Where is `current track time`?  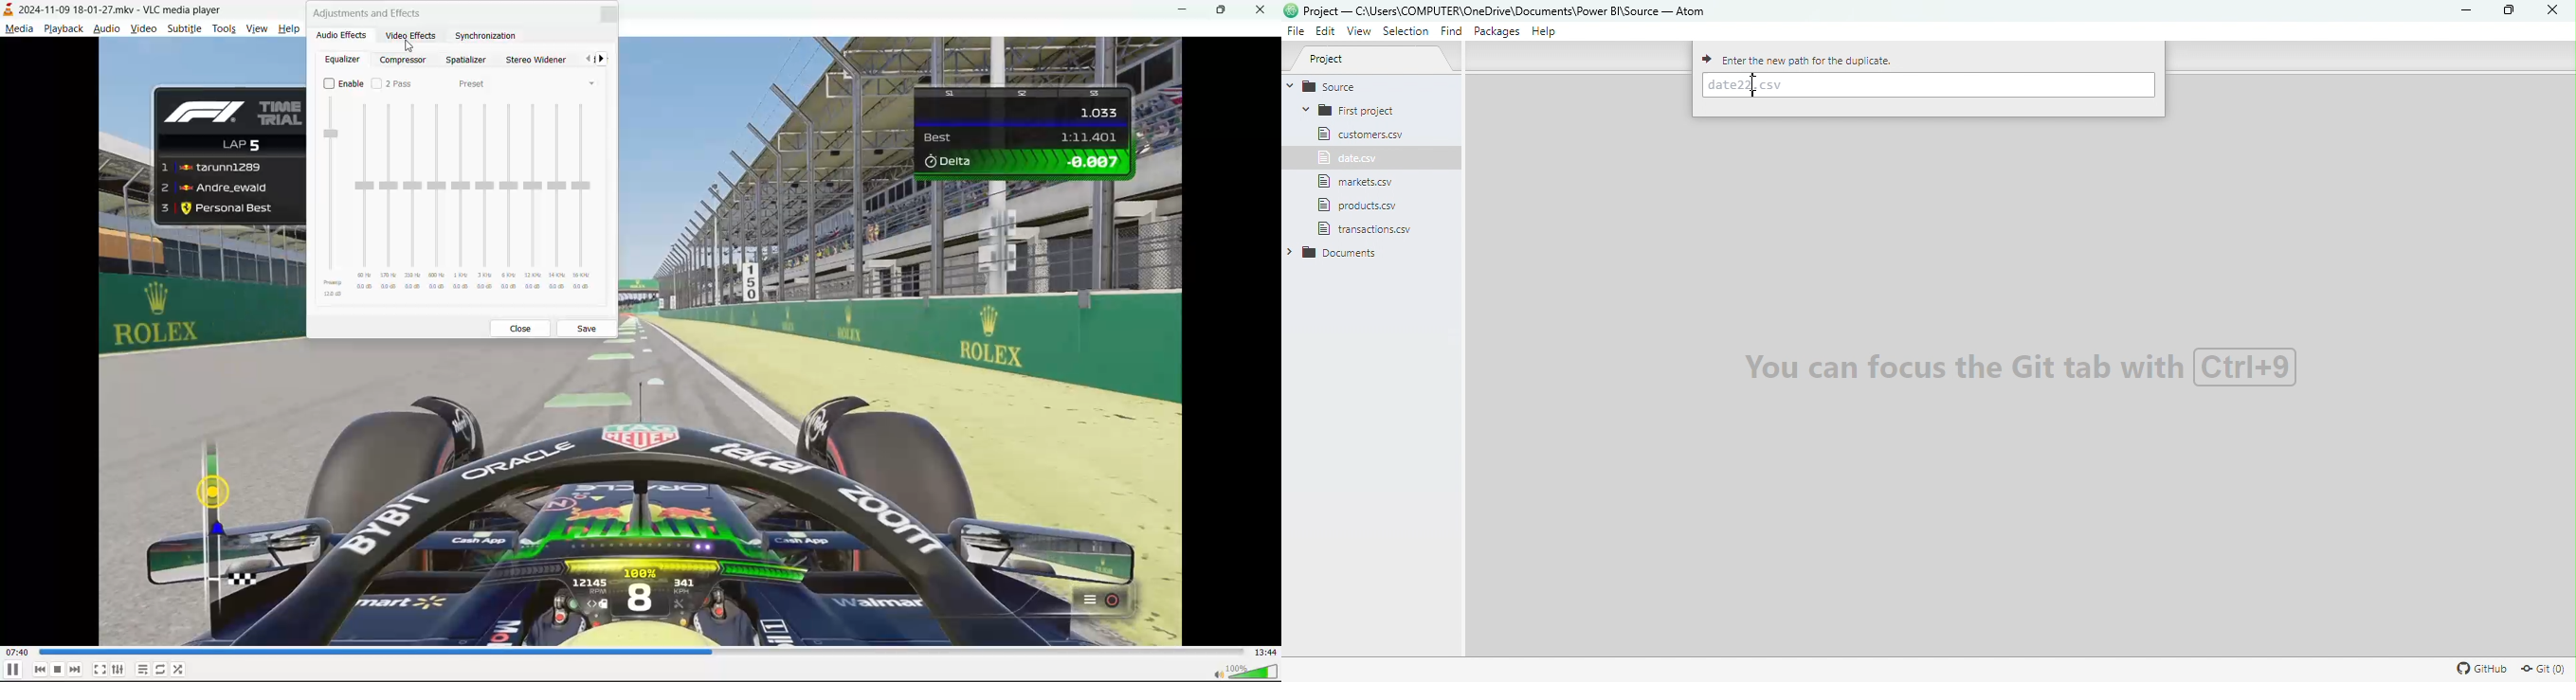 current track time is located at coordinates (19, 653).